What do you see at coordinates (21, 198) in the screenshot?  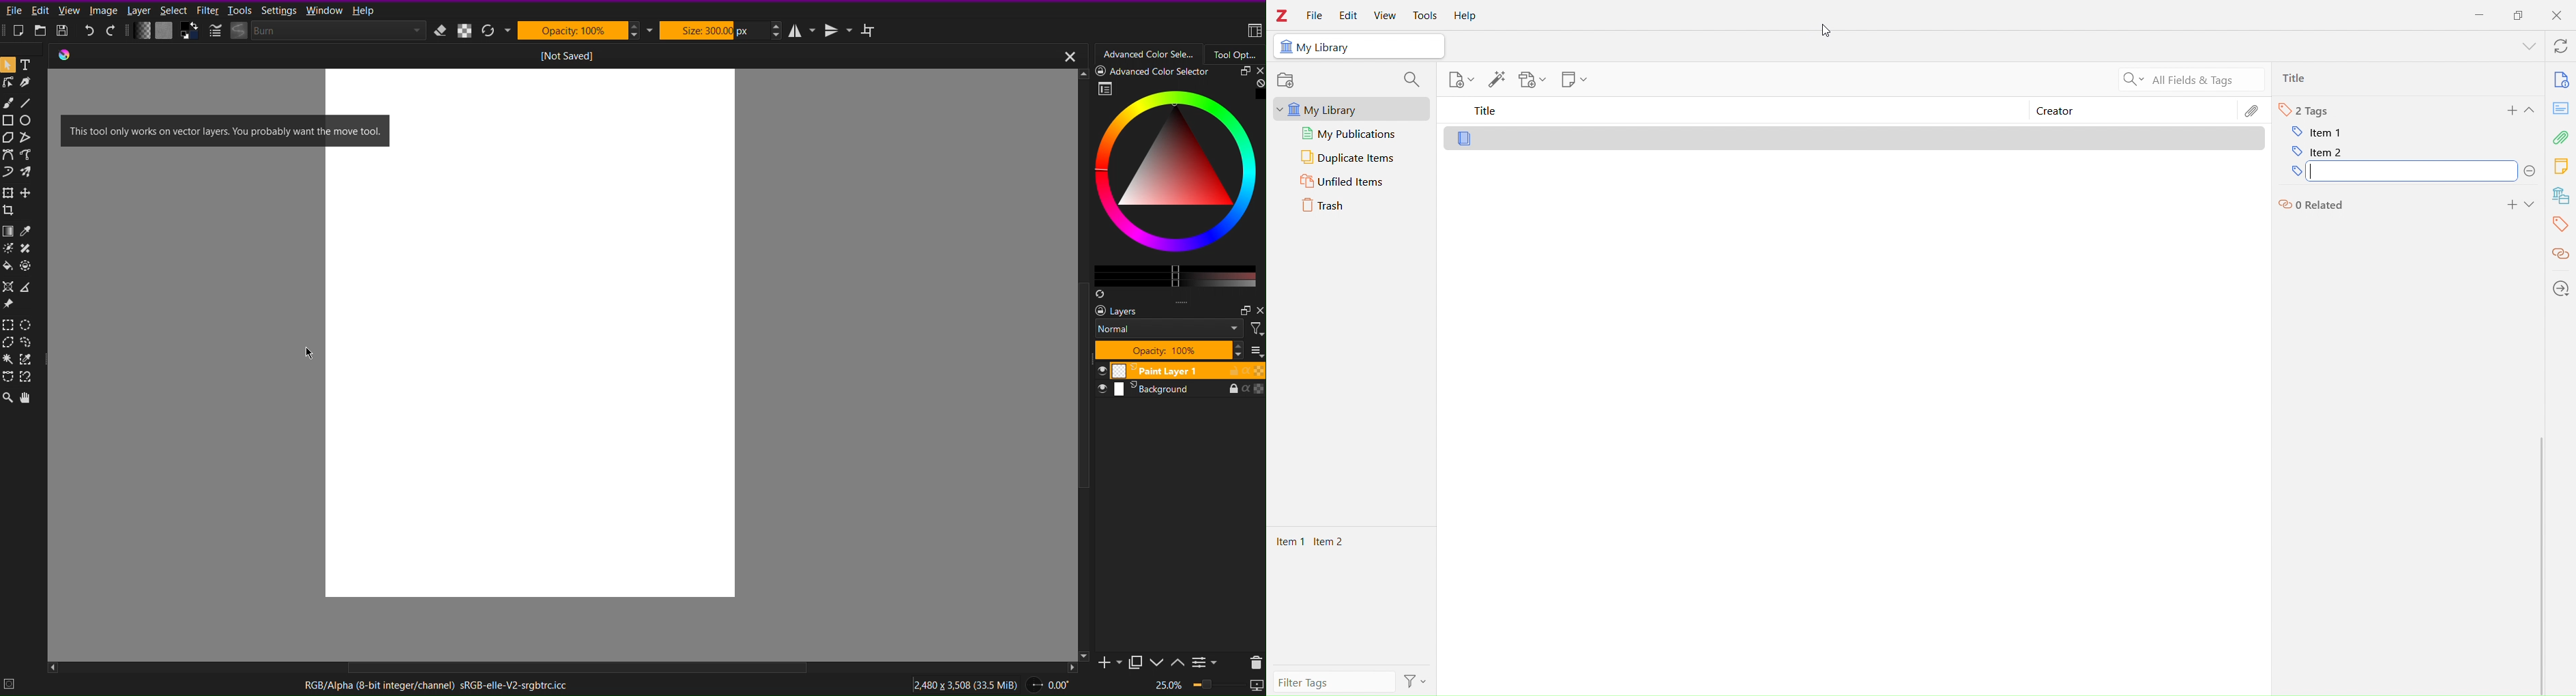 I see `Move Tools` at bounding box center [21, 198].